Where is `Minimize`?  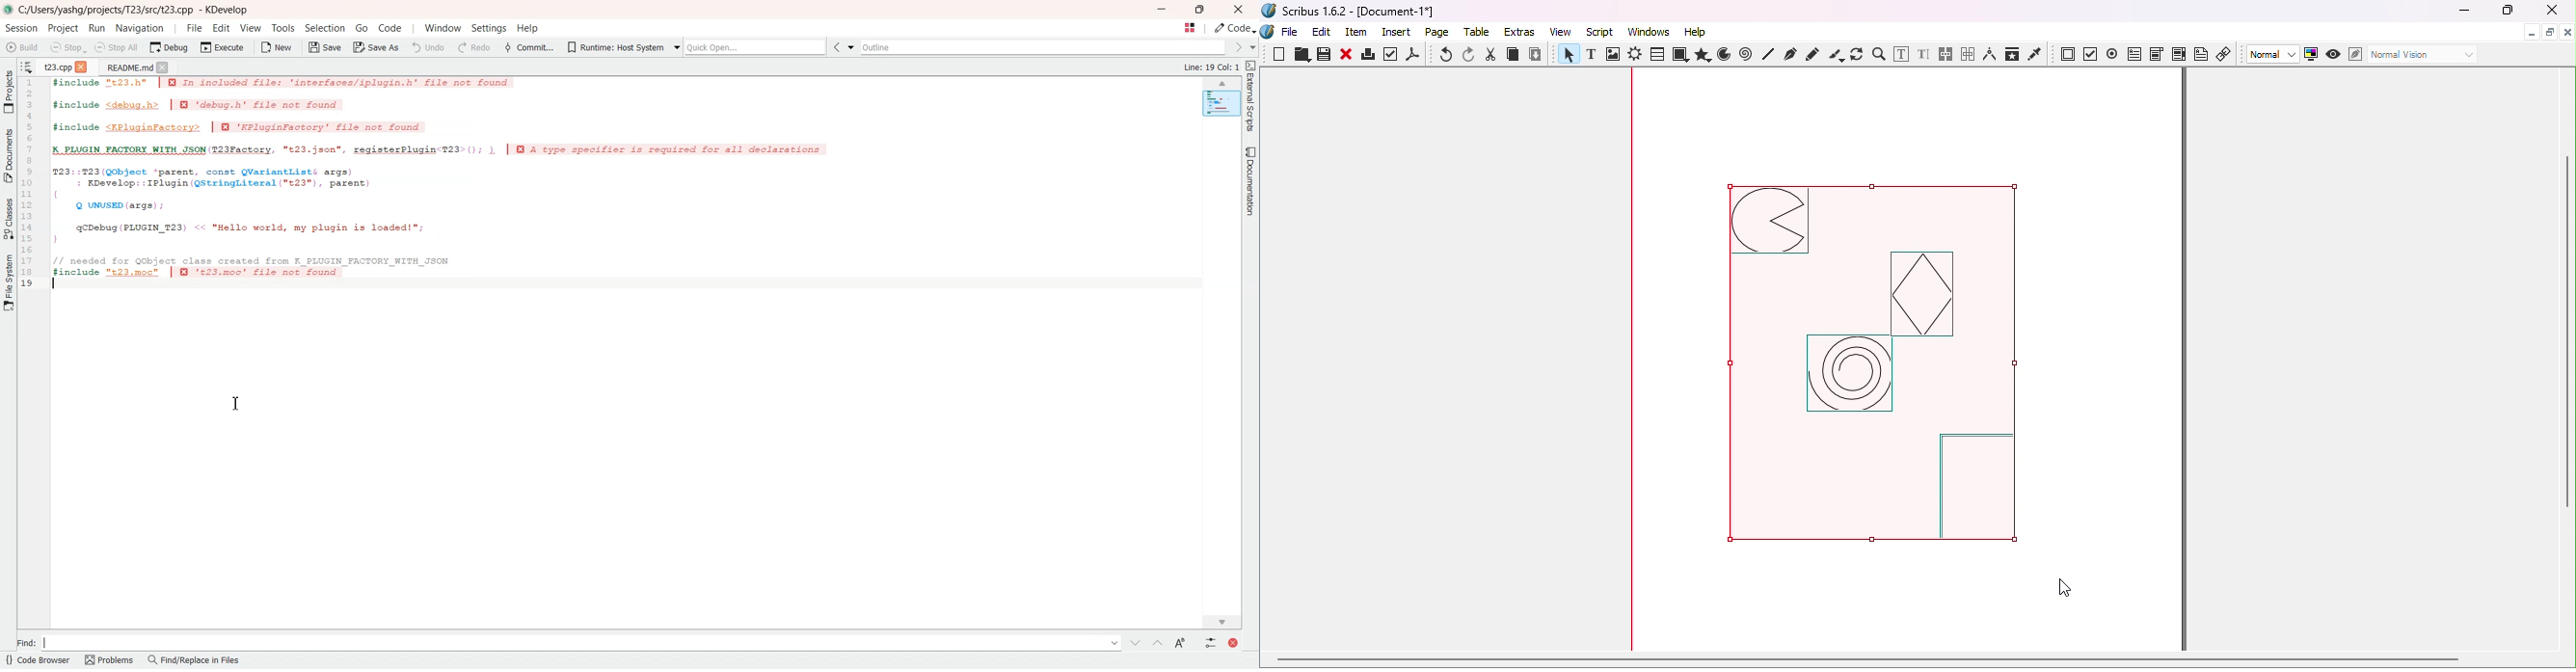
Minimize is located at coordinates (2530, 31).